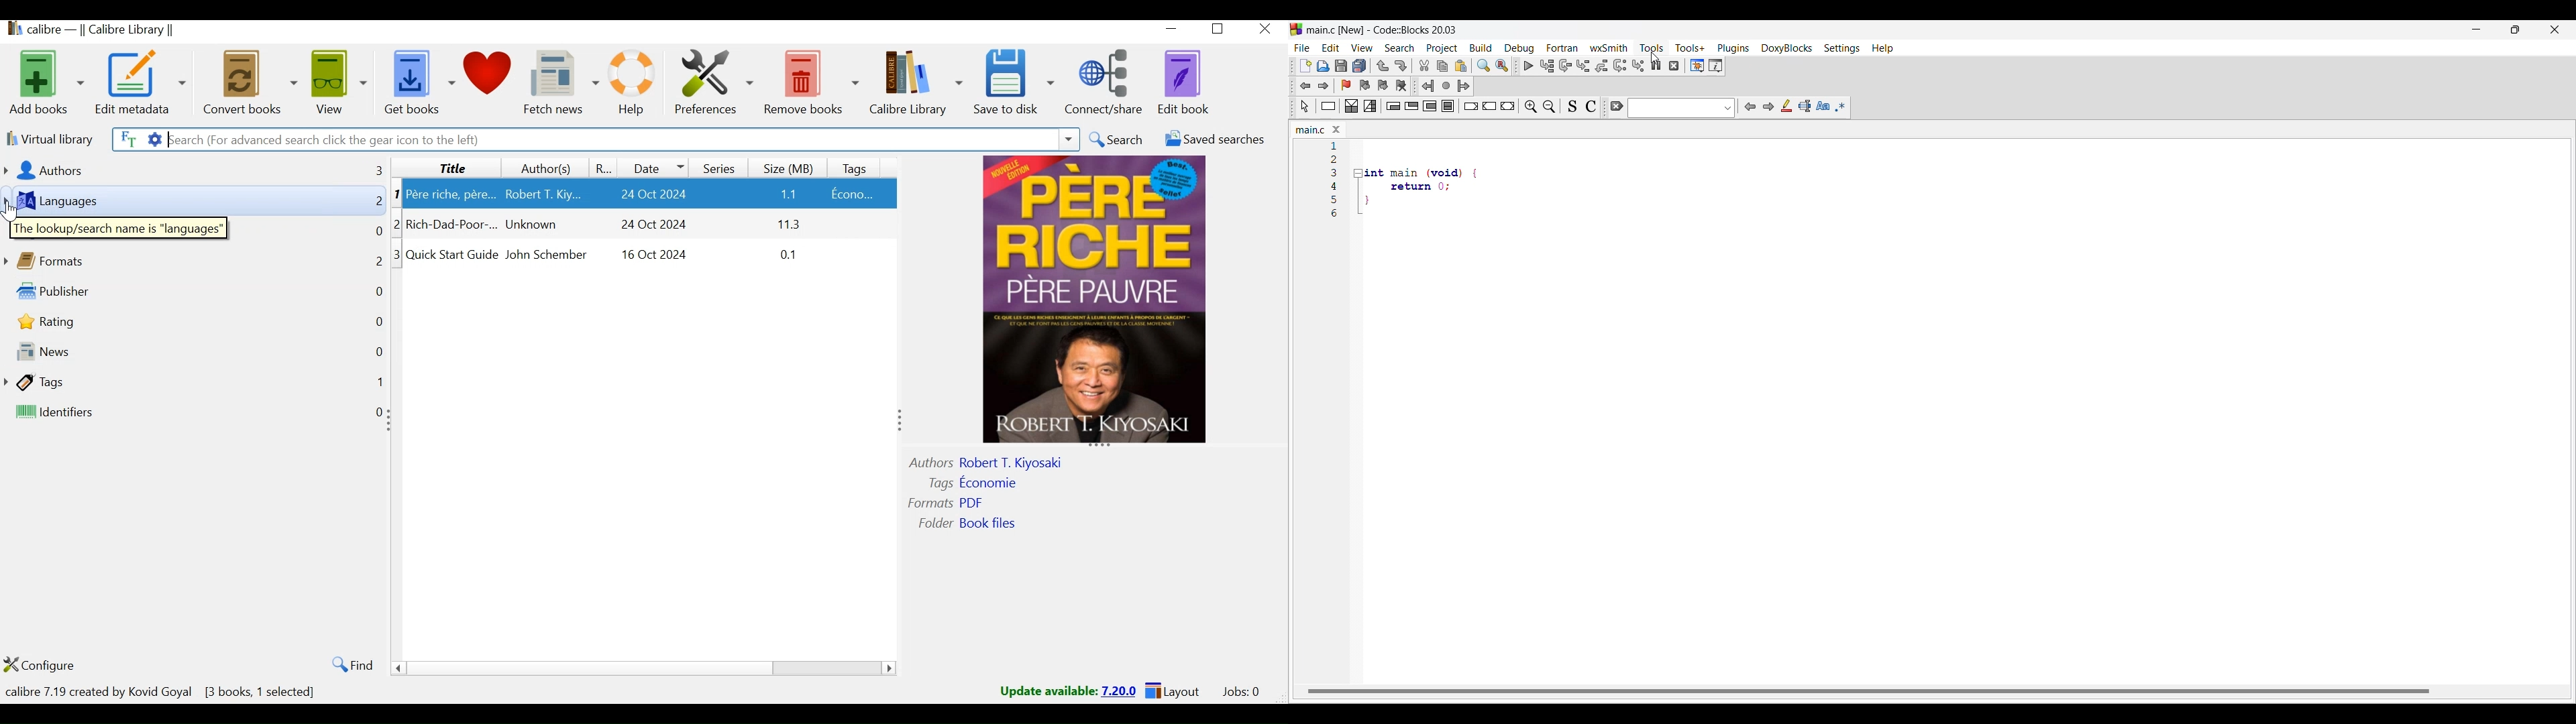  Describe the element at coordinates (112, 348) in the screenshot. I see `News` at that location.